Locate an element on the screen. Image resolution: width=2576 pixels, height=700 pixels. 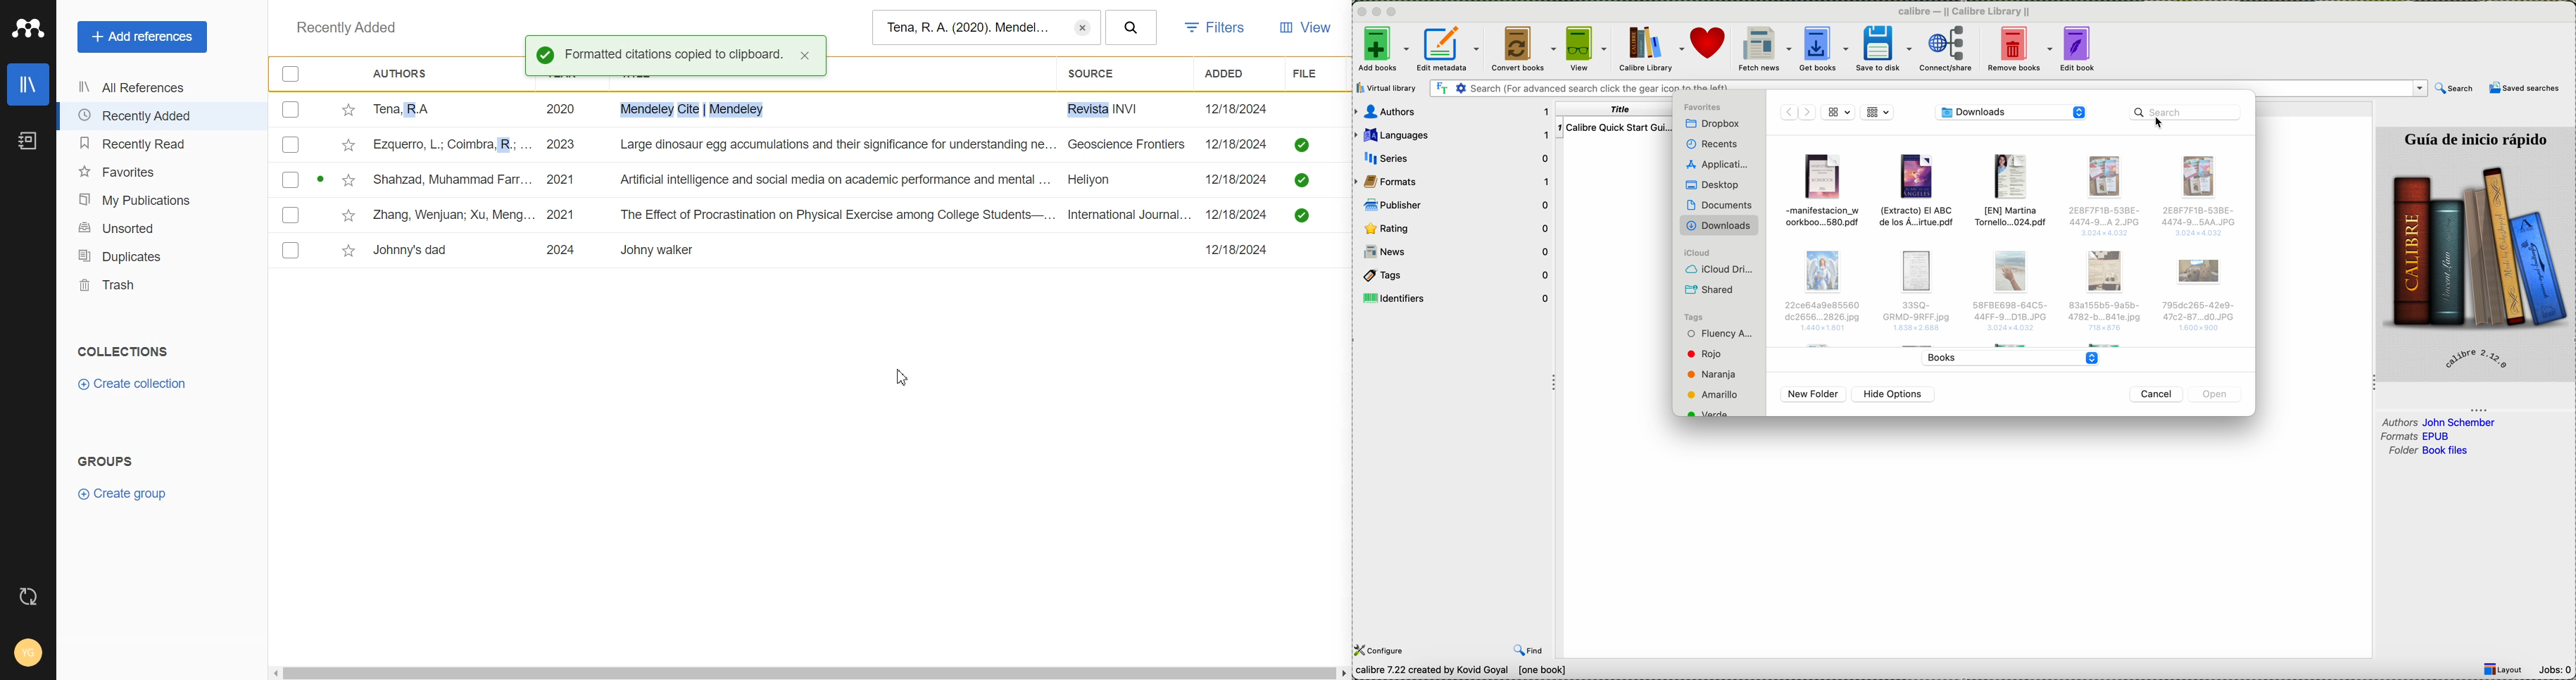
edit book is located at coordinates (2077, 48).